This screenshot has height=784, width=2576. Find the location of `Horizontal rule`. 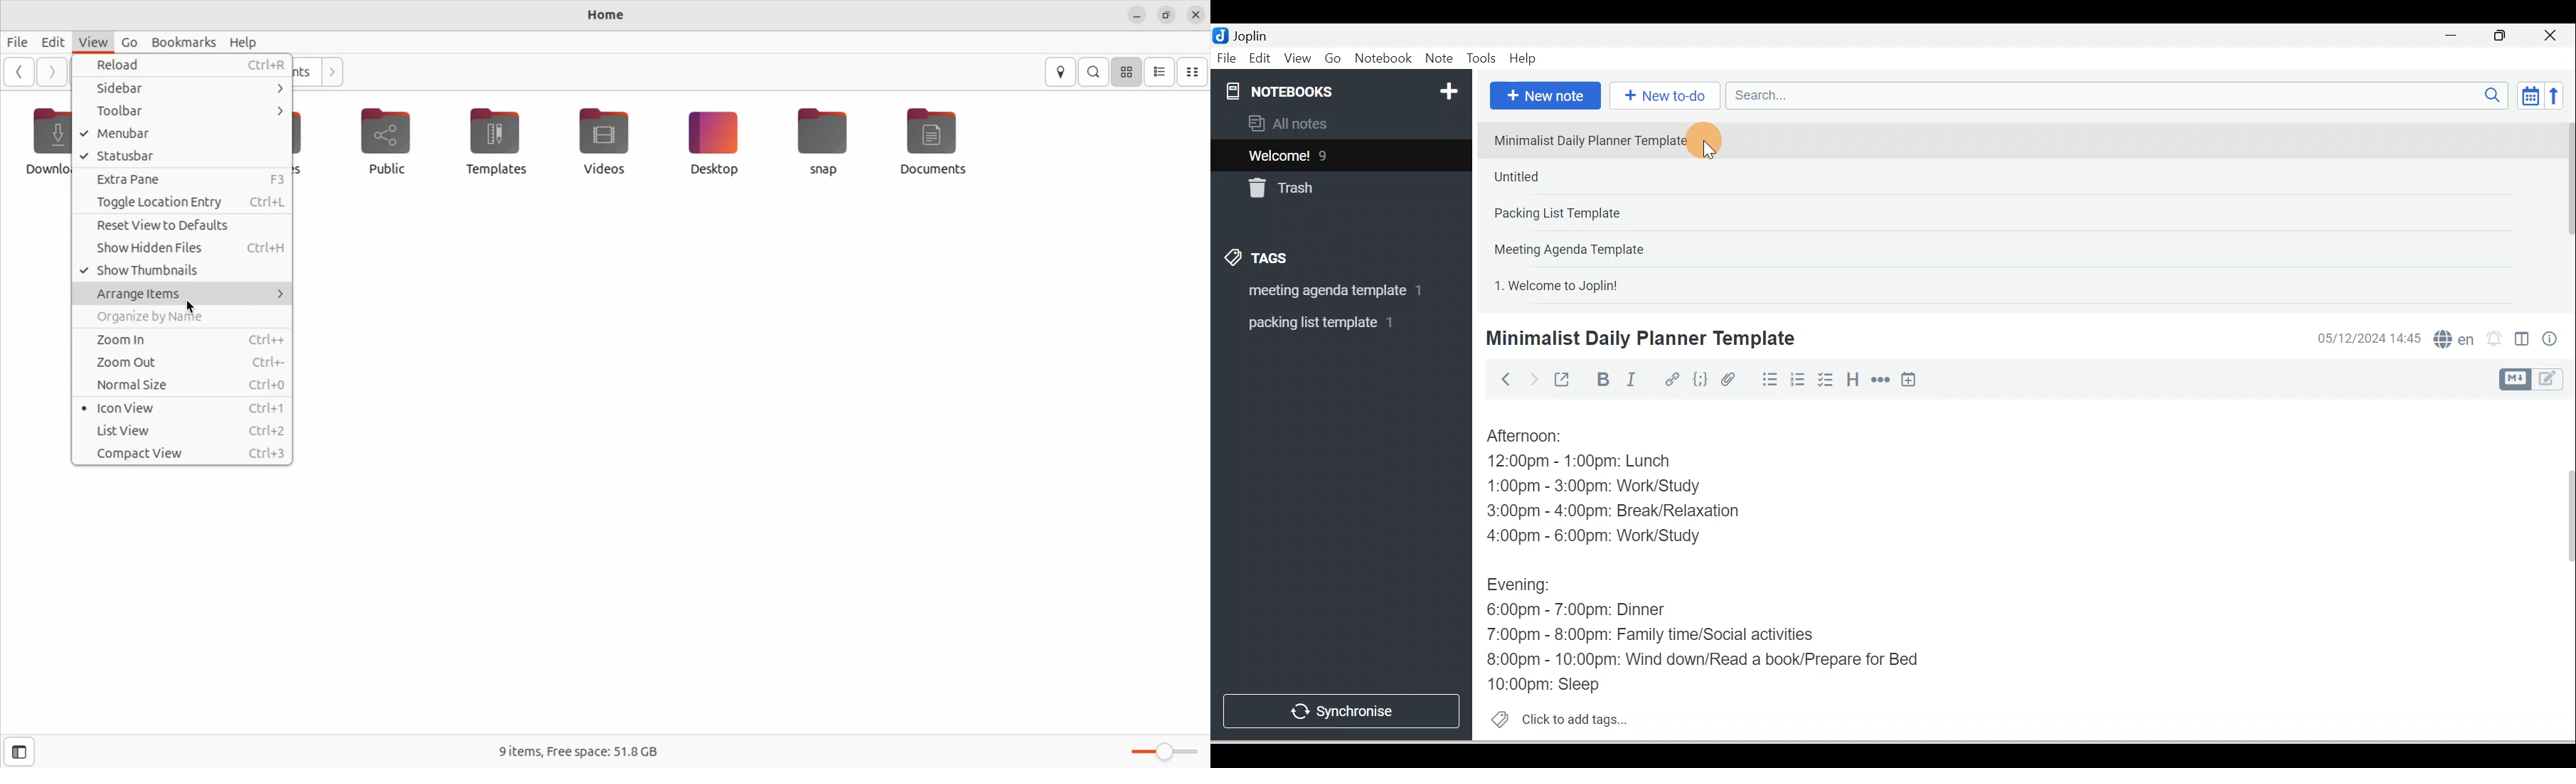

Horizontal rule is located at coordinates (1882, 380).